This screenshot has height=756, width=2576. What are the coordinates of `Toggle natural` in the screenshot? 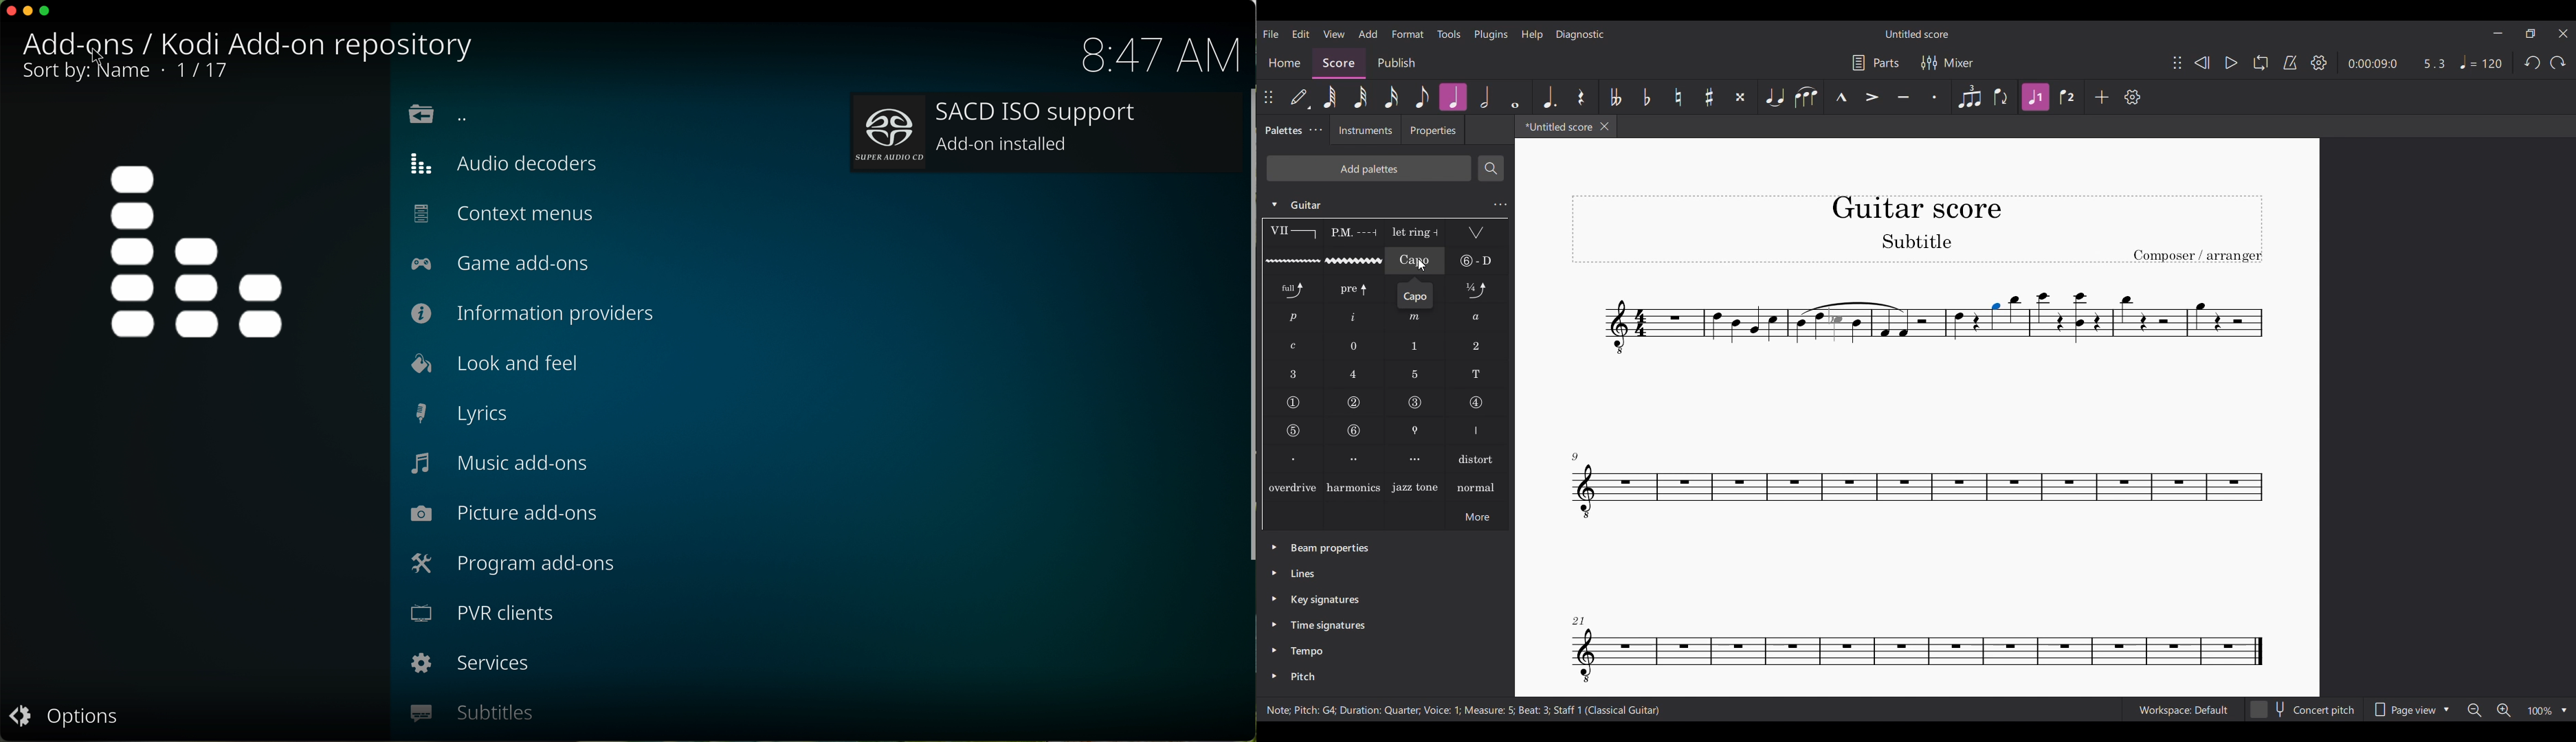 It's located at (1678, 97).